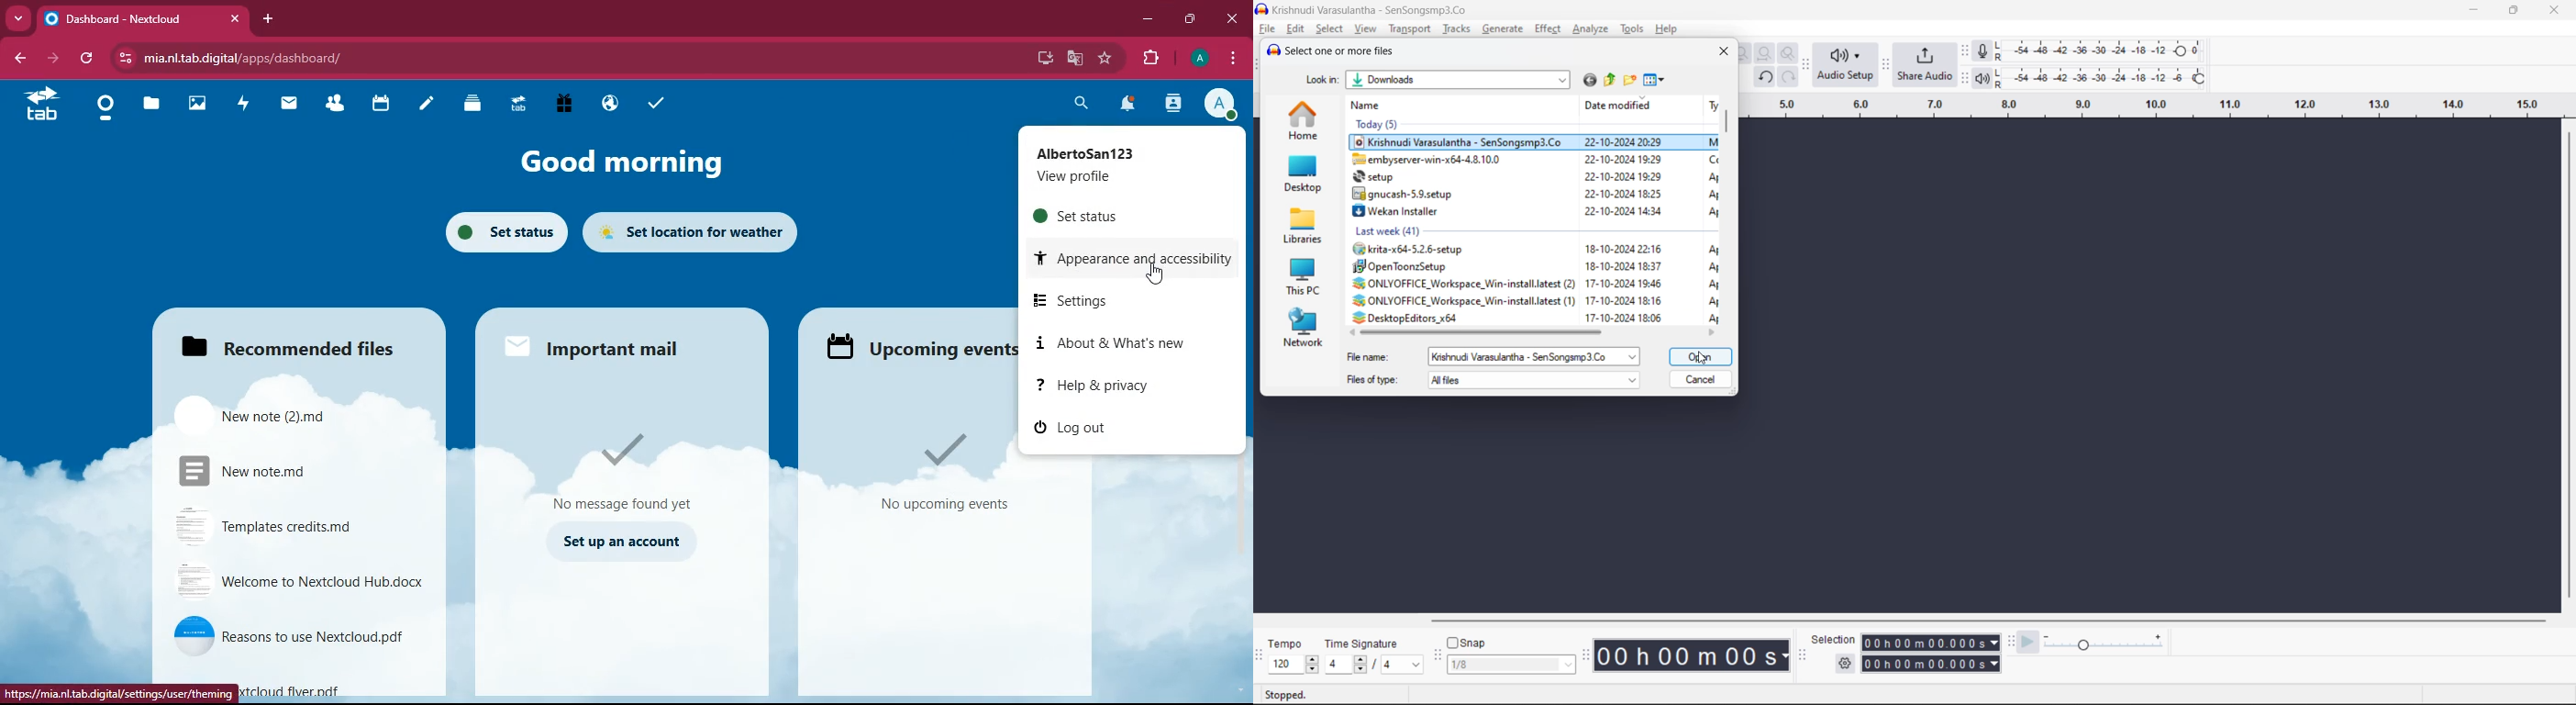 The width and height of the screenshot is (2576, 728). What do you see at coordinates (295, 342) in the screenshot?
I see `files` at bounding box center [295, 342].